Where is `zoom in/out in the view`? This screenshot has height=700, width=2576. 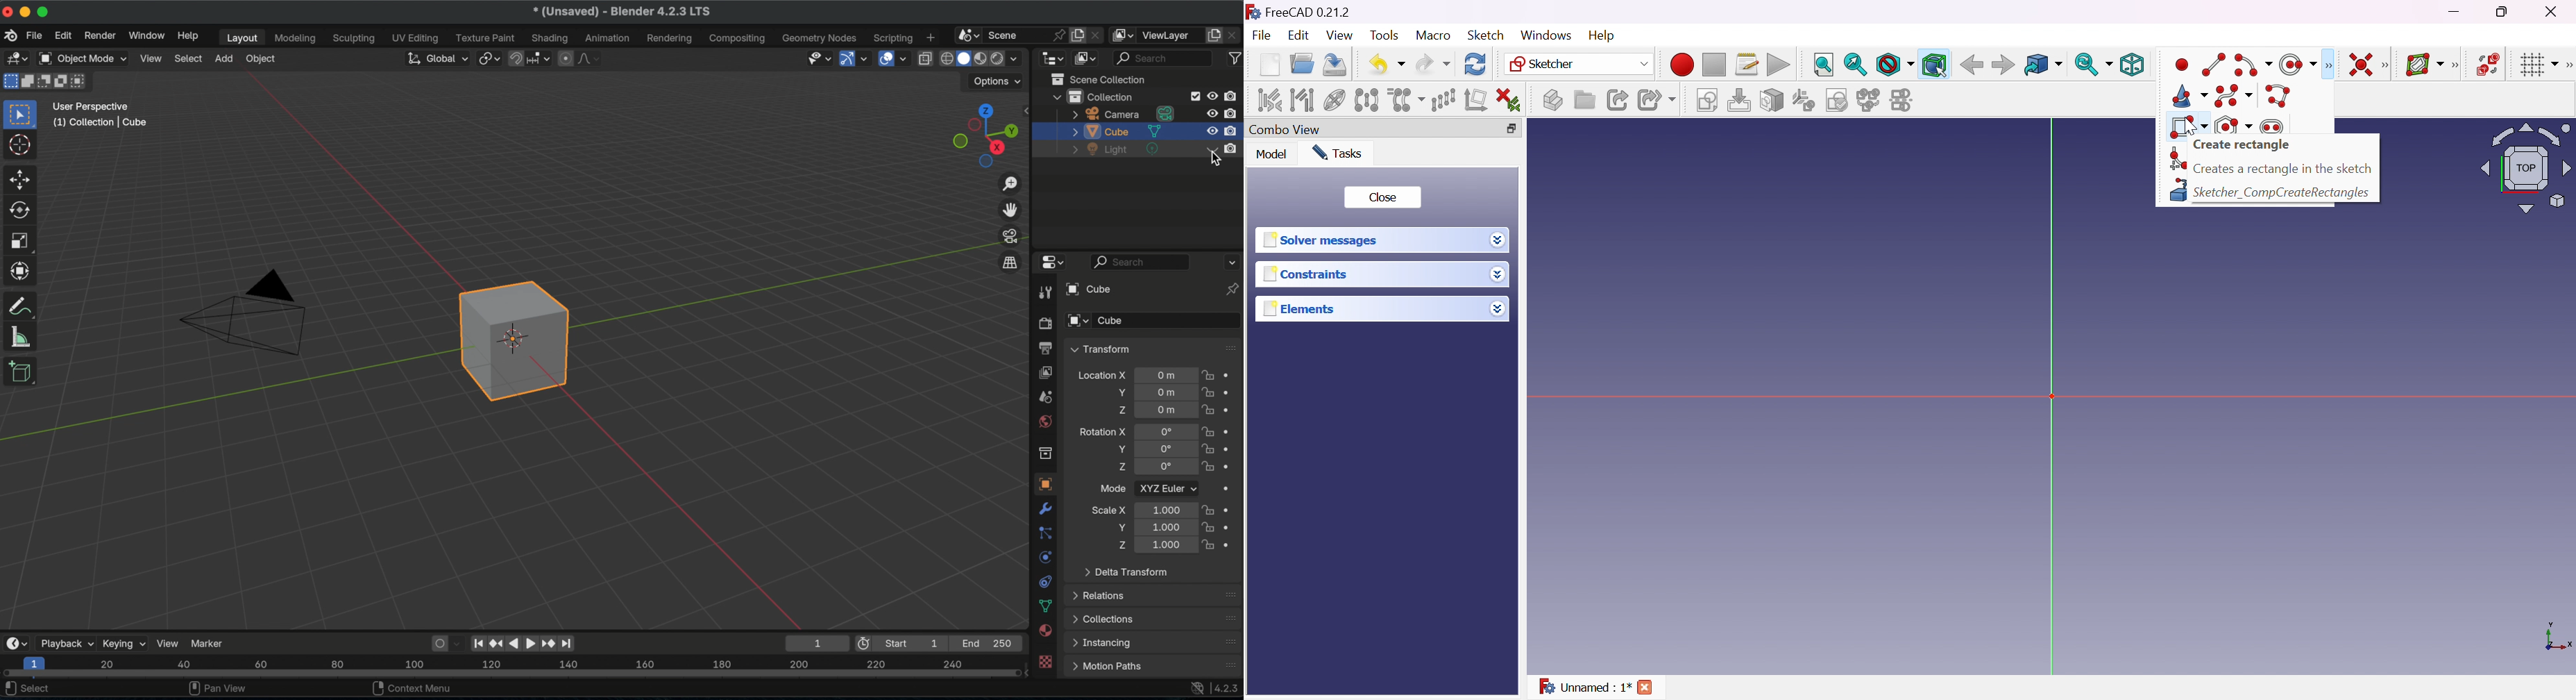 zoom in/out in the view is located at coordinates (1010, 184).